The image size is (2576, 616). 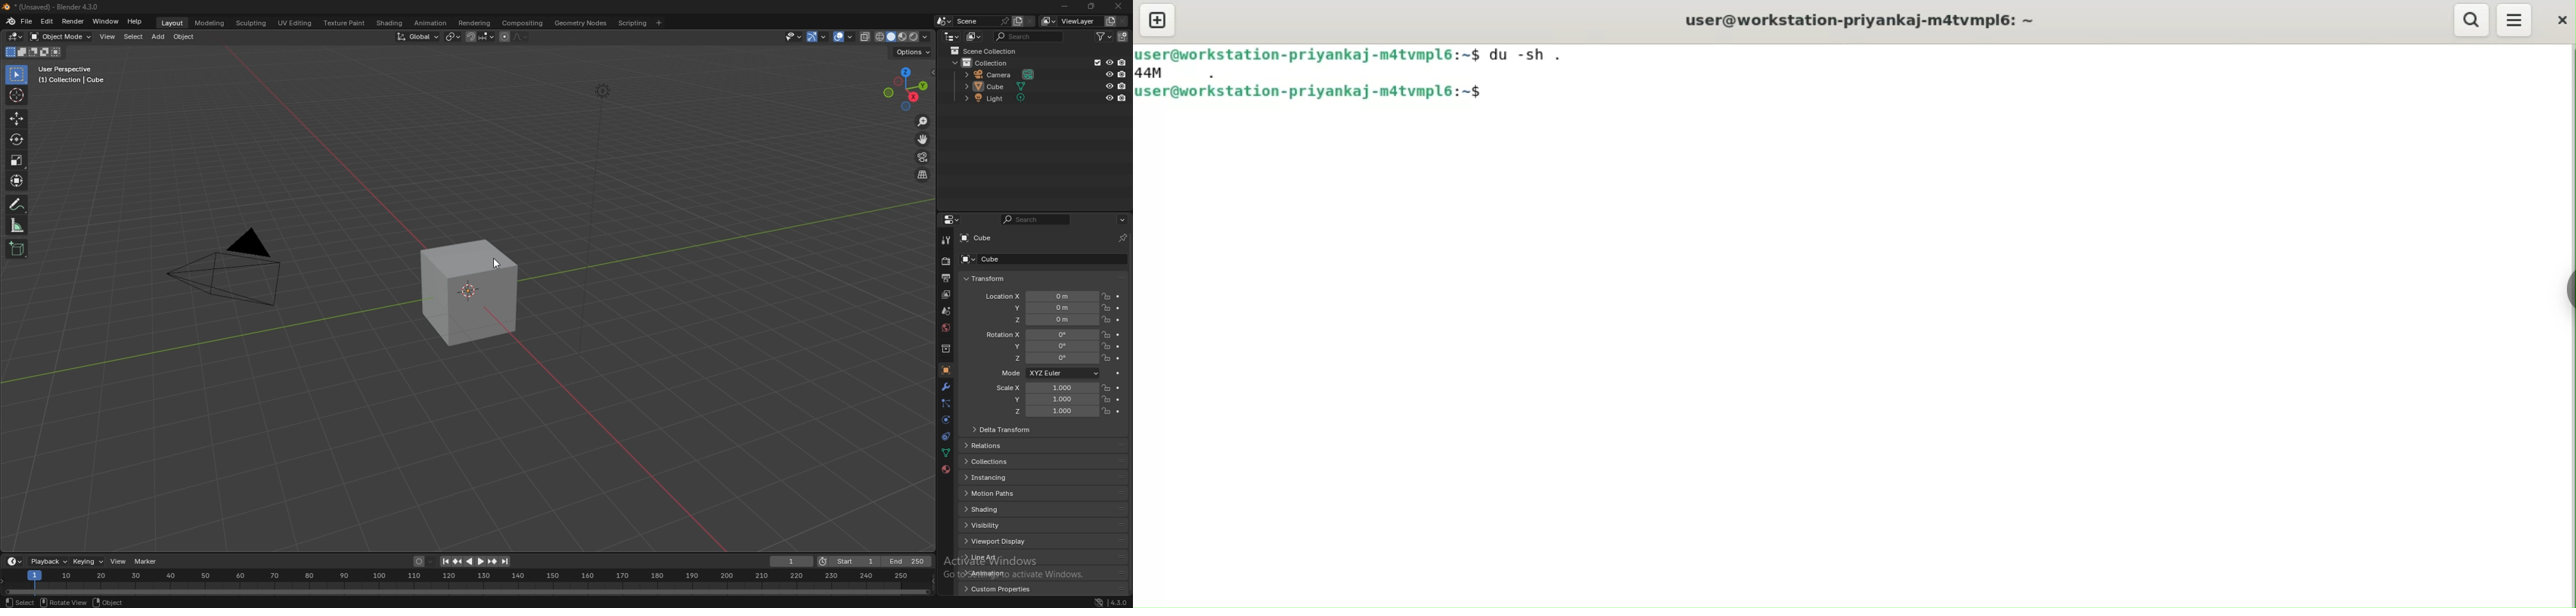 What do you see at coordinates (1308, 56) in the screenshot?
I see `user@workstation-priyankaj-m4tvmlp6:~$` at bounding box center [1308, 56].